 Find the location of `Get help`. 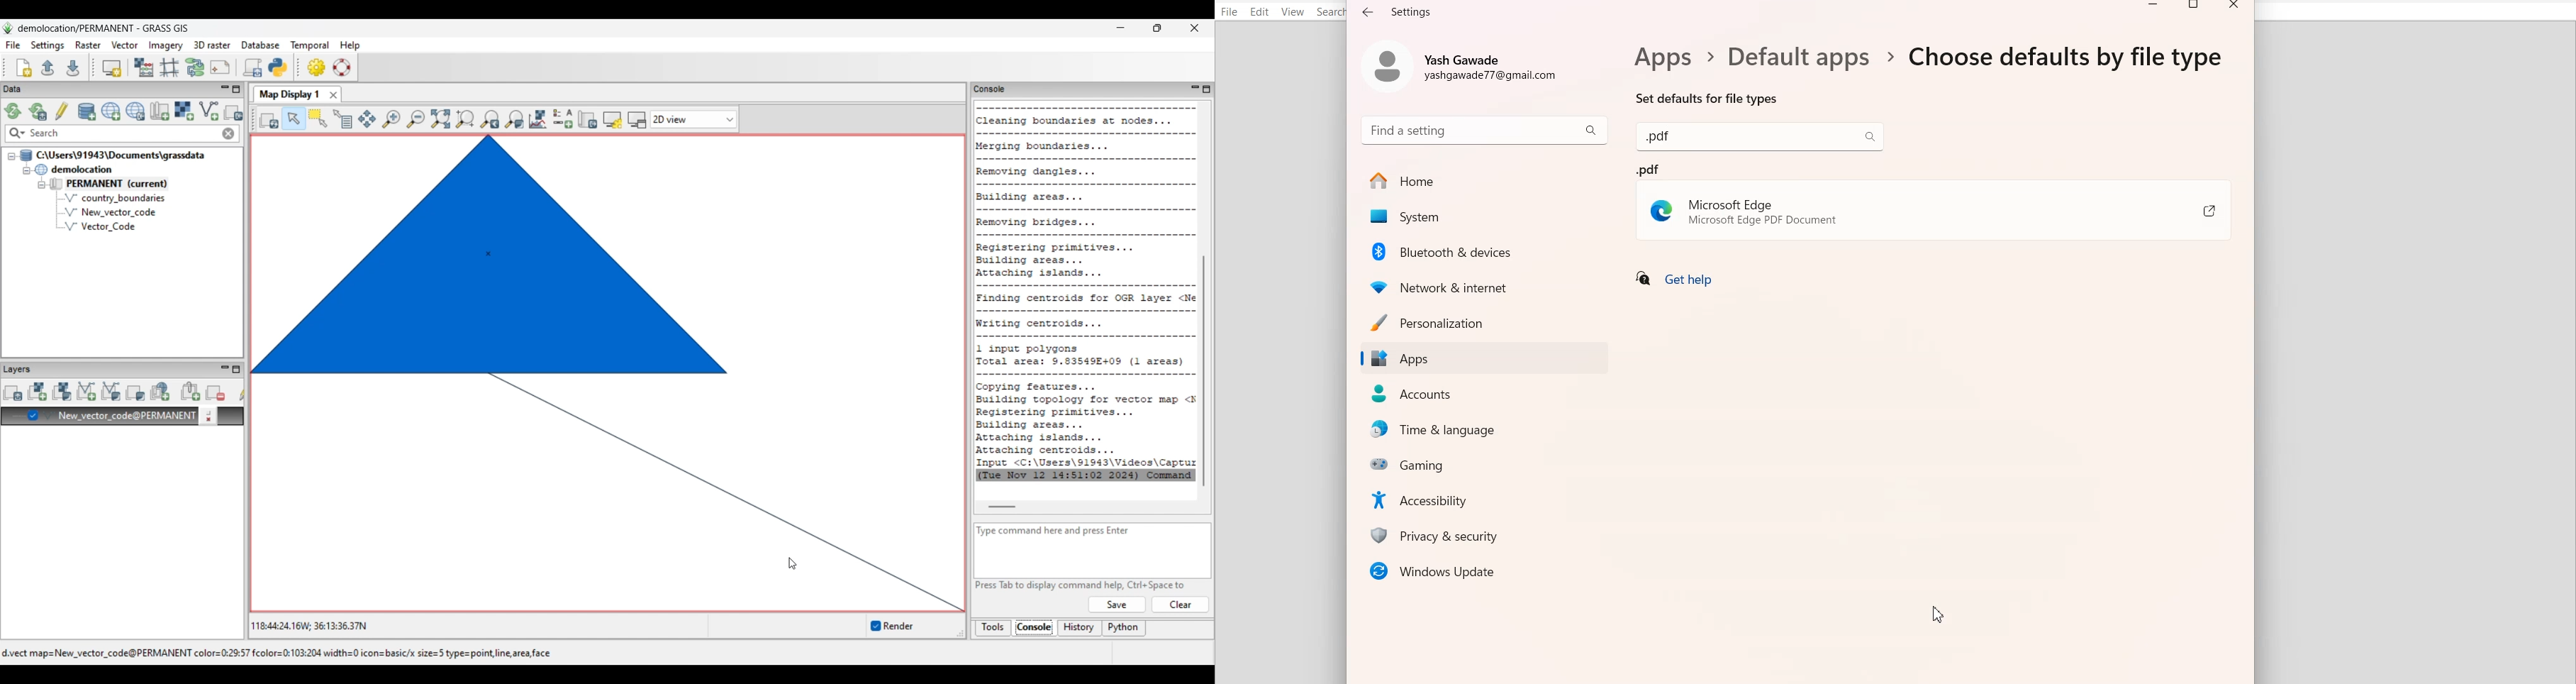

Get help is located at coordinates (1678, 279).